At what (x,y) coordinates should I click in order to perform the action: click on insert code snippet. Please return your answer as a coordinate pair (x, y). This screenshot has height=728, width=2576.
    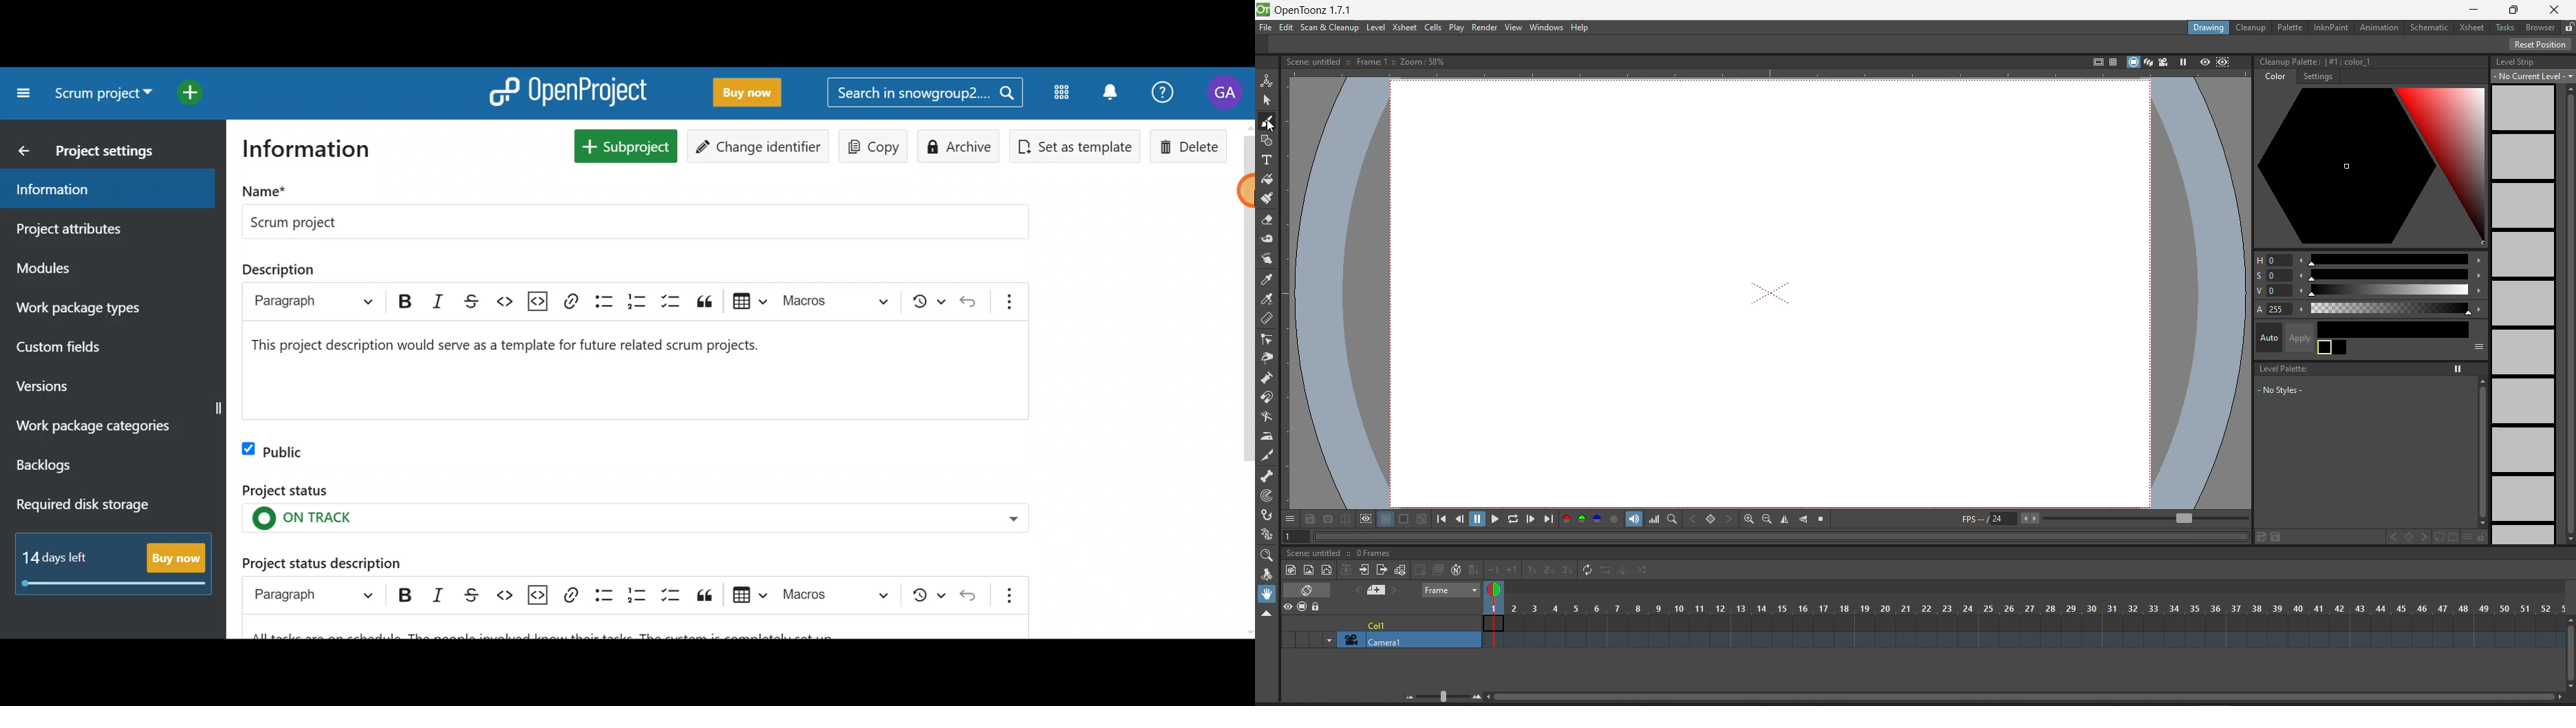
    Looking at the image, I should click on (539, 301).